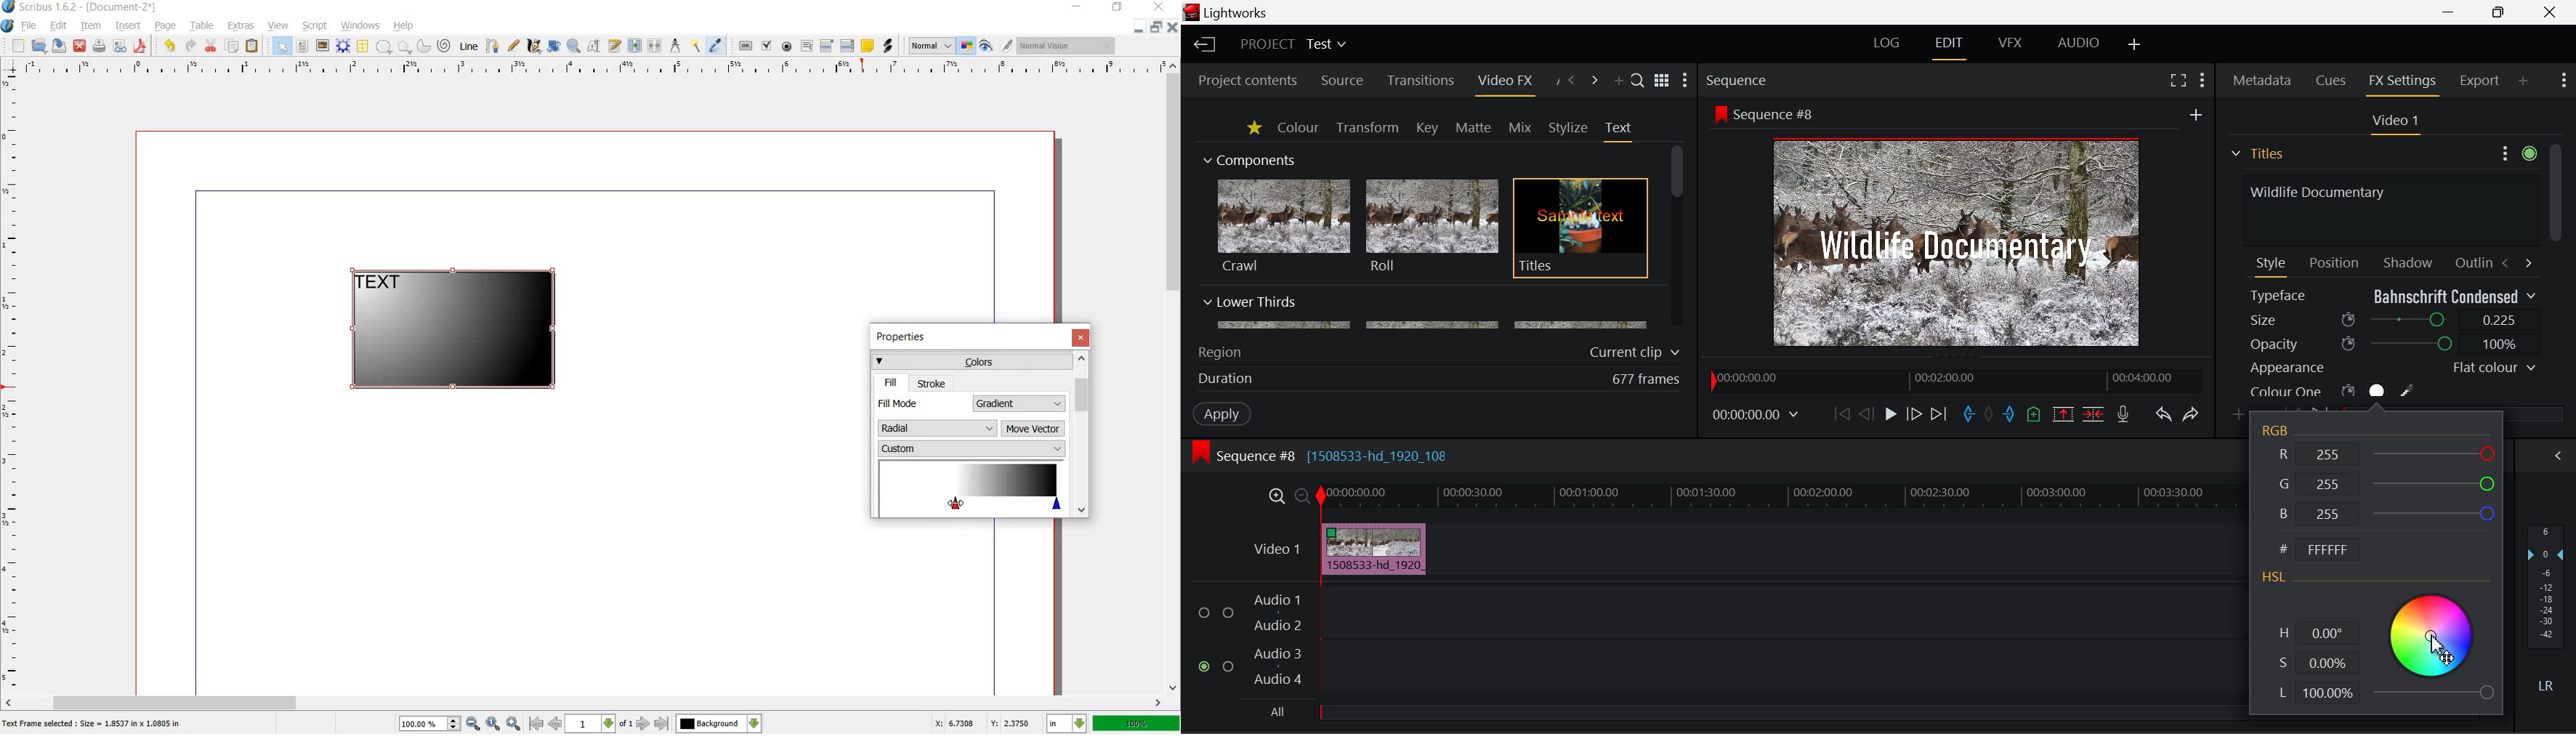 This screenshot has height=756, width=2576. Describe the element at coordinates (2263, 82) in the screenshot. I see `Metadata` at that location.